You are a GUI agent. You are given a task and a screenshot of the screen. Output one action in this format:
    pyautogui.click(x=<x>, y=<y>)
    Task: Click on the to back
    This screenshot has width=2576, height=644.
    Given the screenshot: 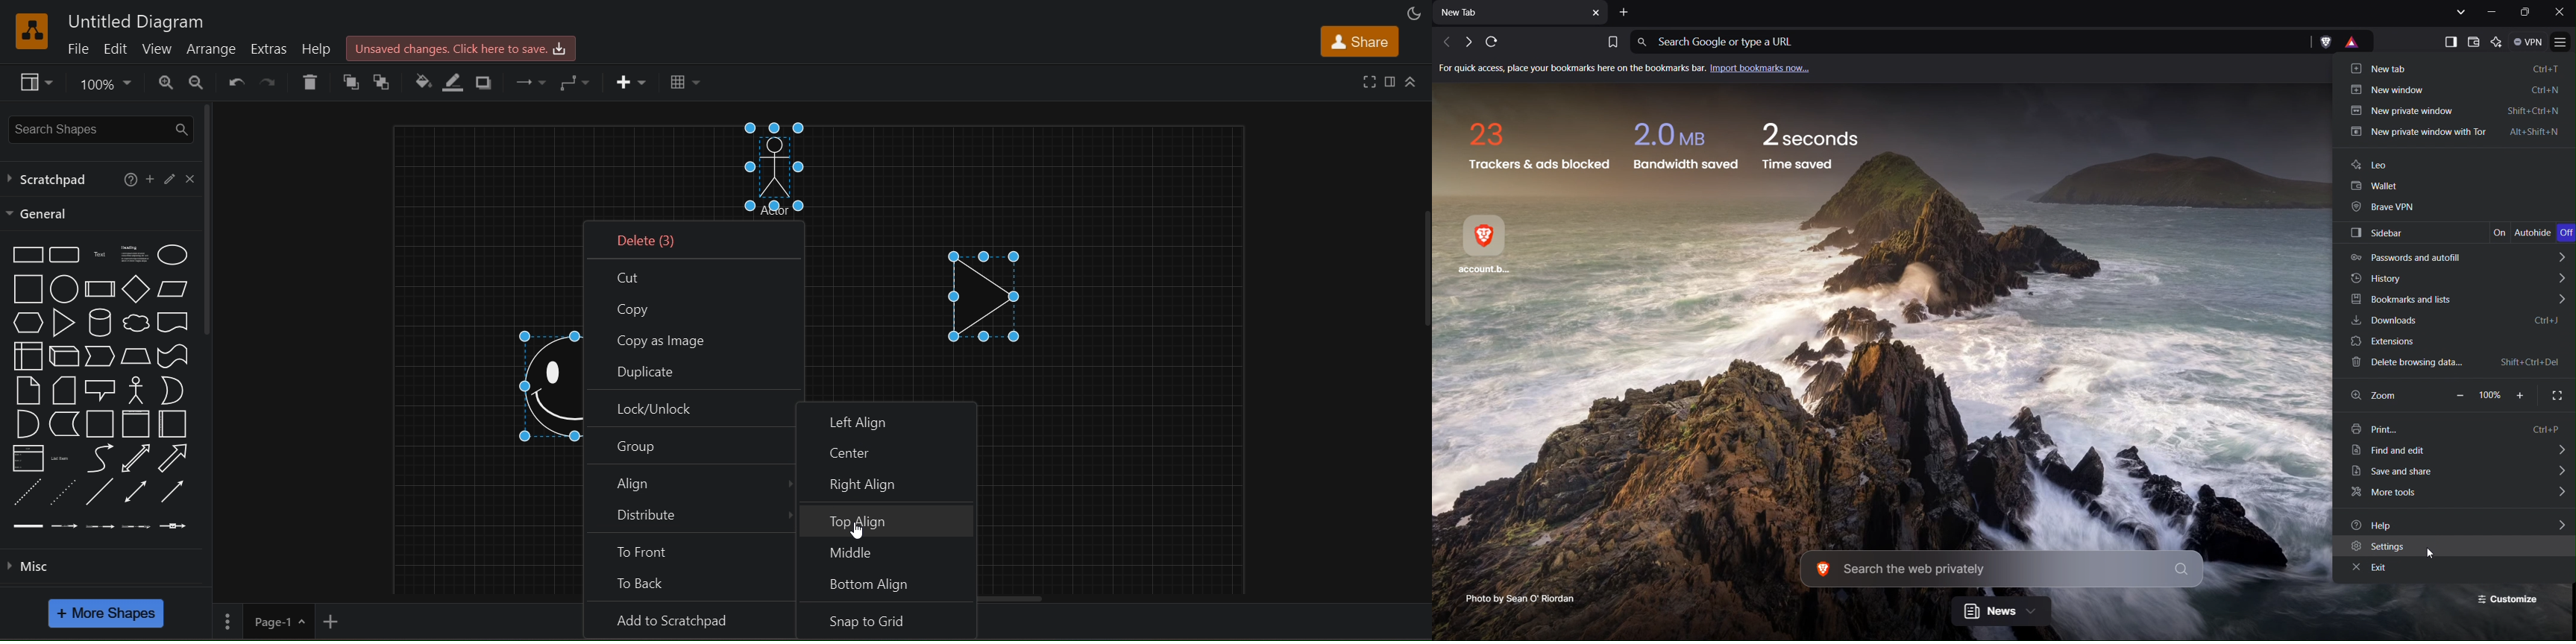 What is the action you would take?
    pyautogui.click(x=692, y=585)
    